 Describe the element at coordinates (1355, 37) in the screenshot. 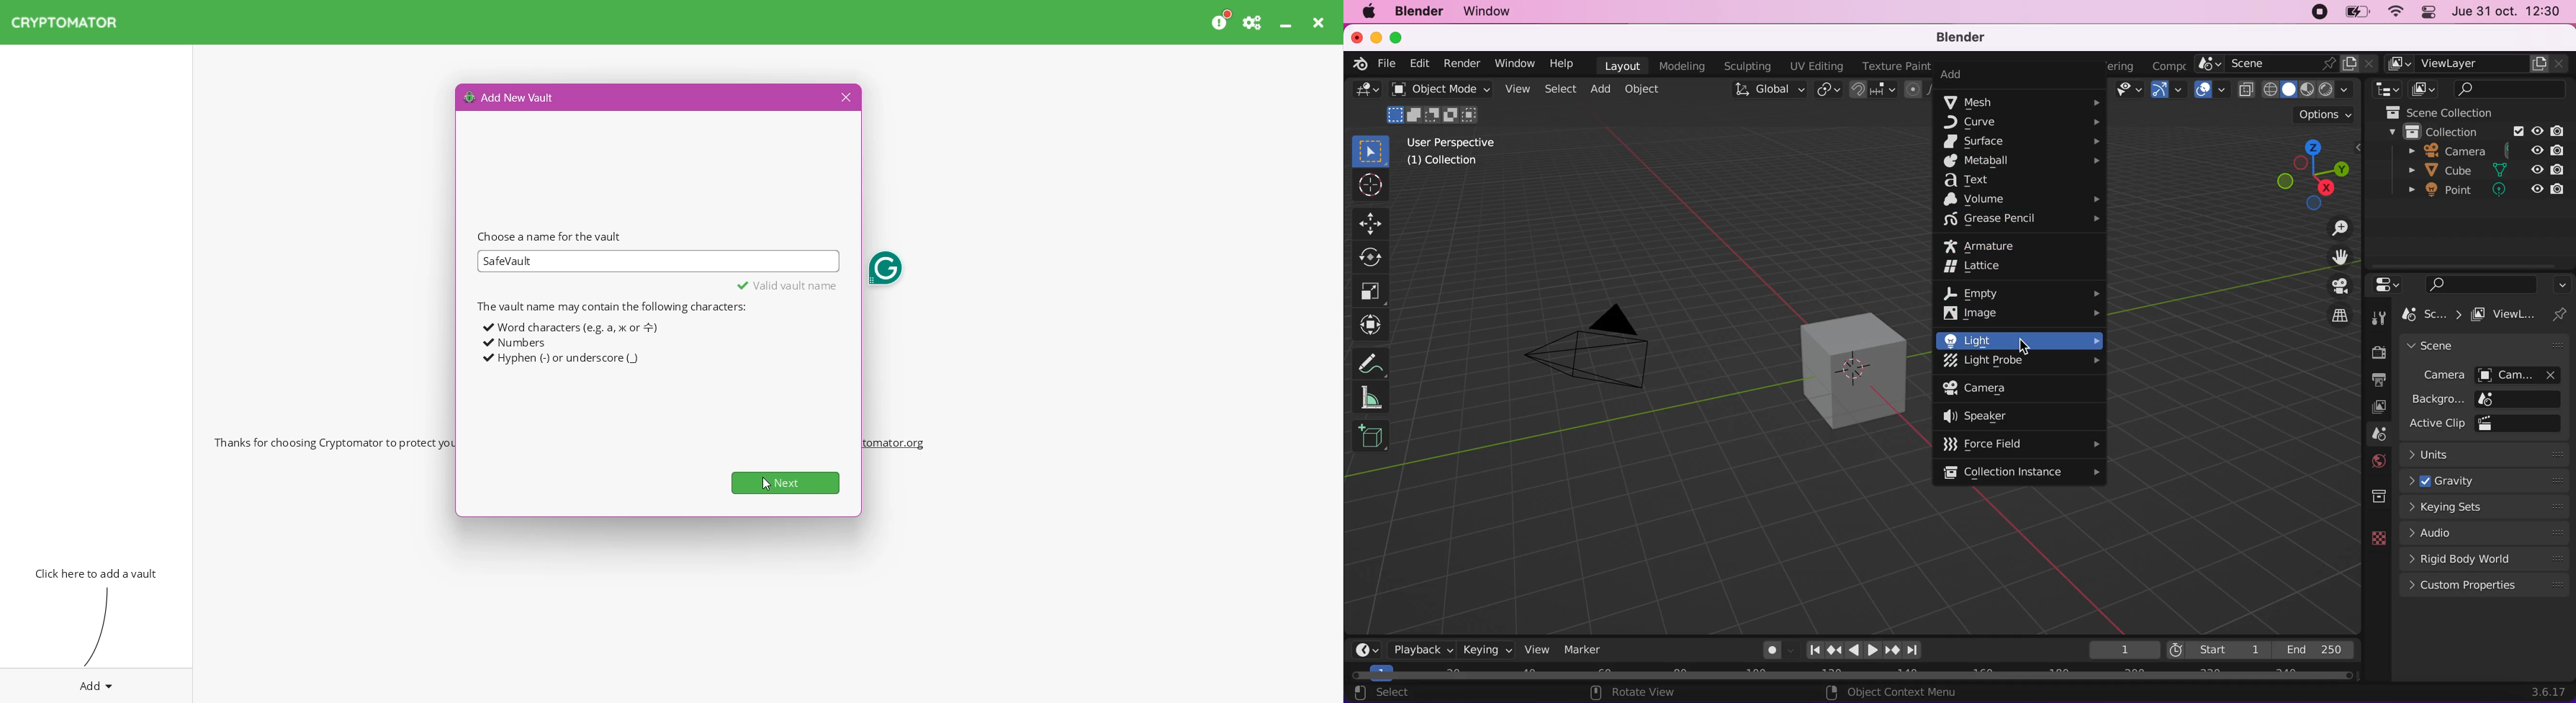

I see `close` at that location.